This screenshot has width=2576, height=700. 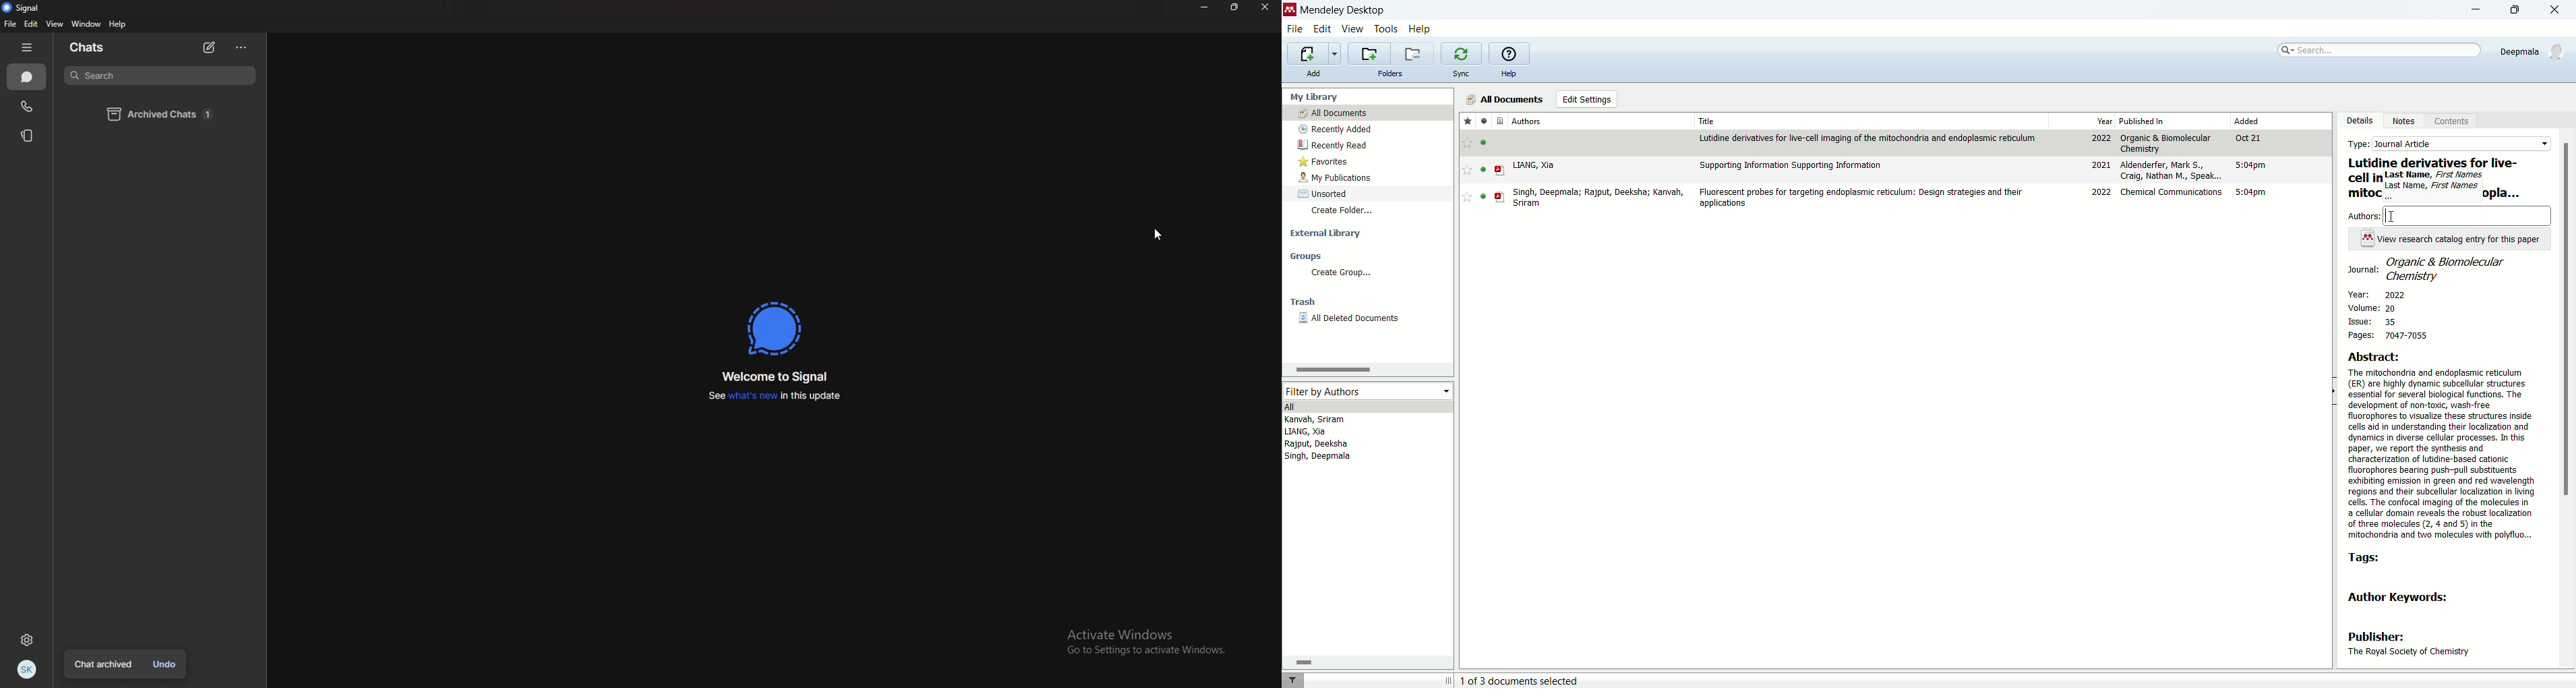 What do you see at coordinates (2366, 215) in the screenshot?
I see `authors` at bounding box center [2366, 215].